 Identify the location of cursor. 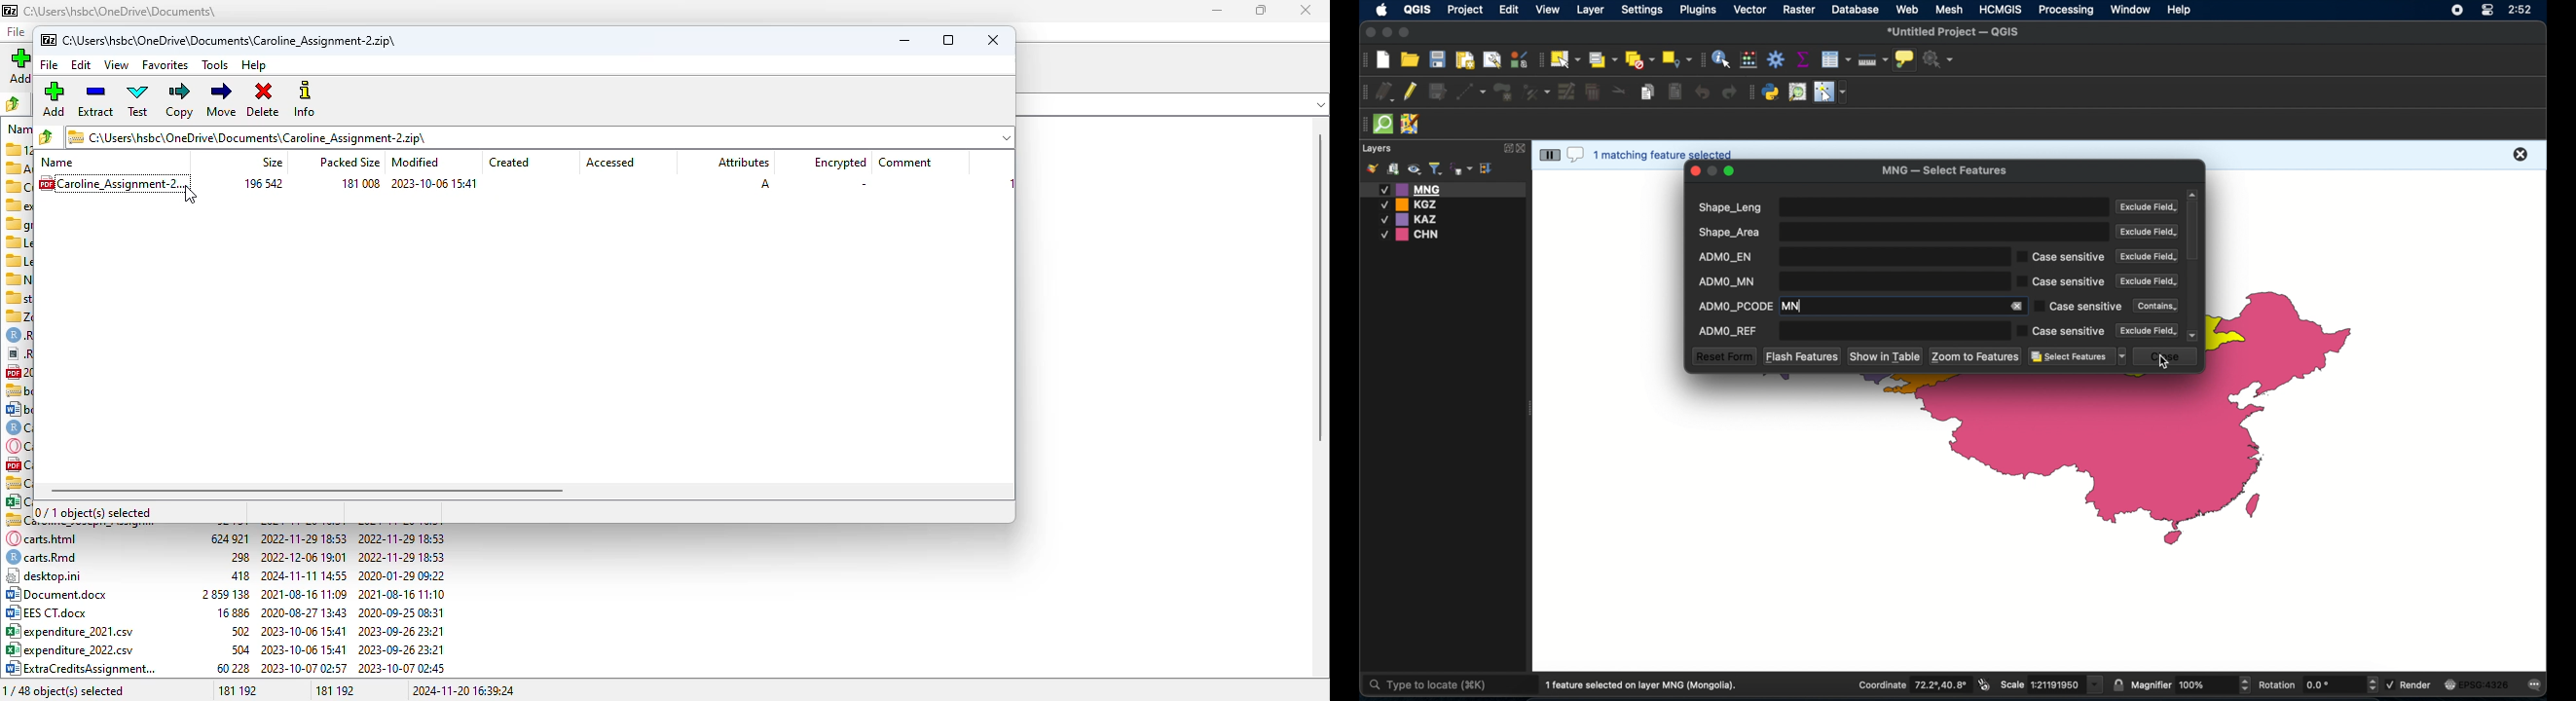
(190, 195).